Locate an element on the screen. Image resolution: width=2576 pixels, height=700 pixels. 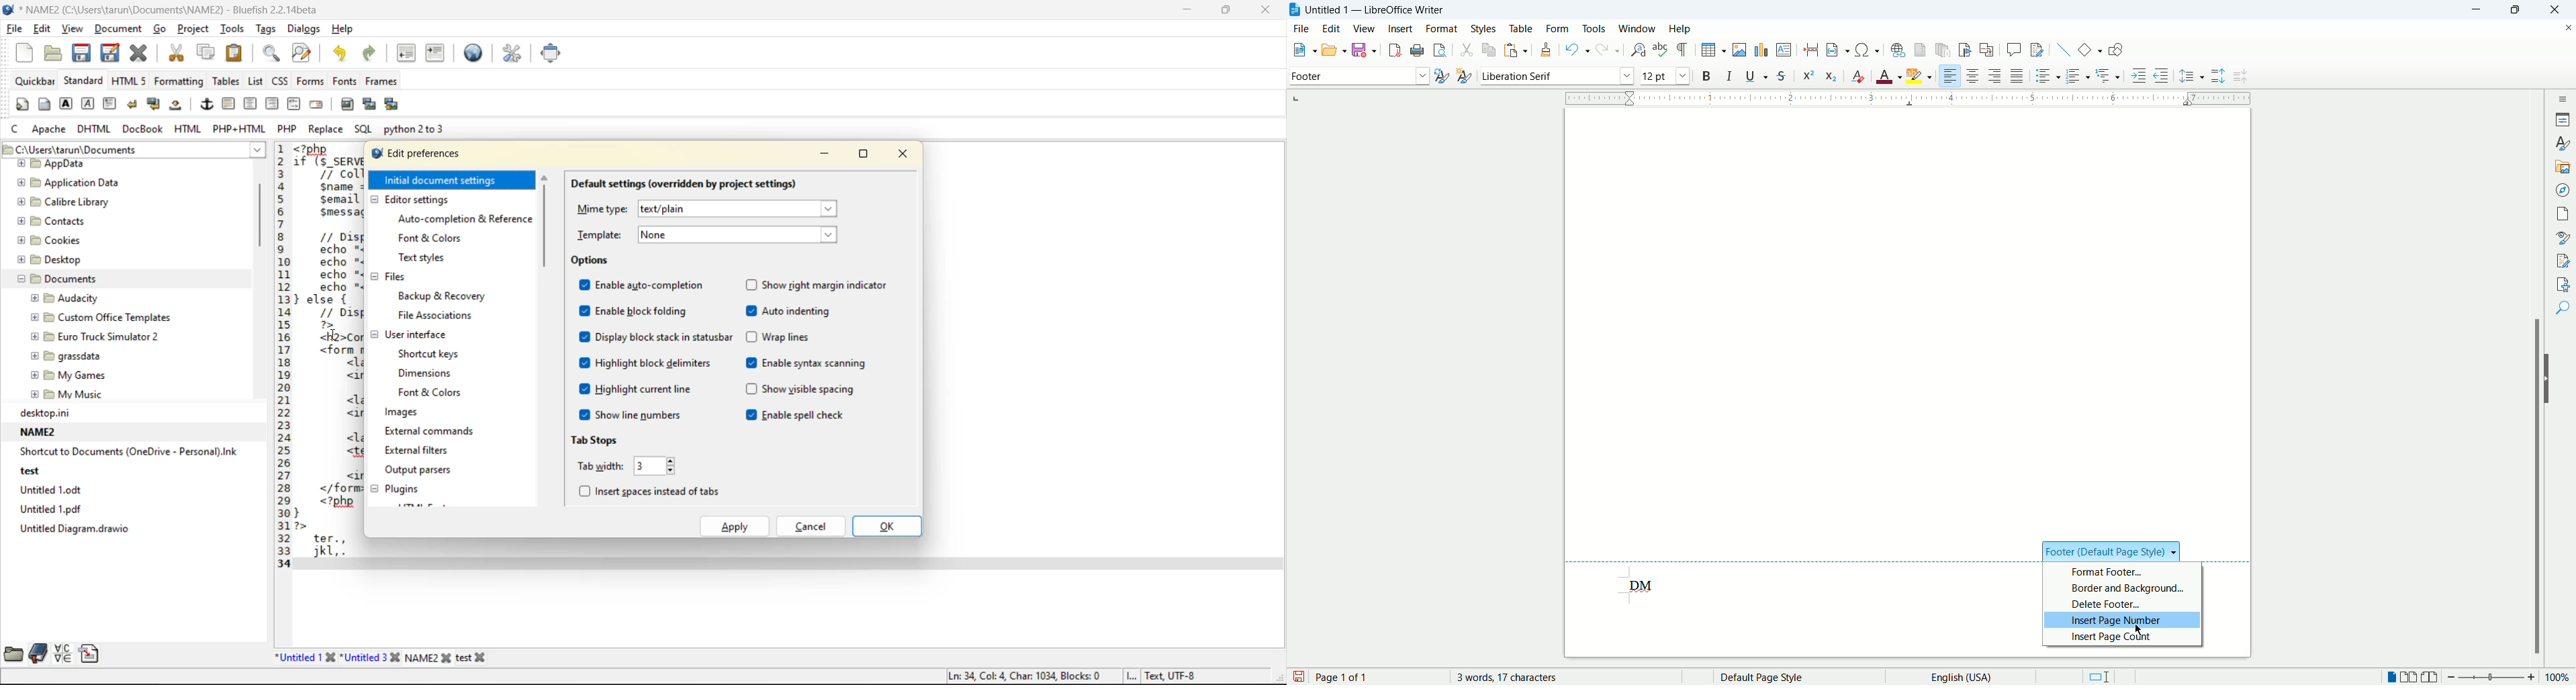
help is located at coordinates (1680, 29).